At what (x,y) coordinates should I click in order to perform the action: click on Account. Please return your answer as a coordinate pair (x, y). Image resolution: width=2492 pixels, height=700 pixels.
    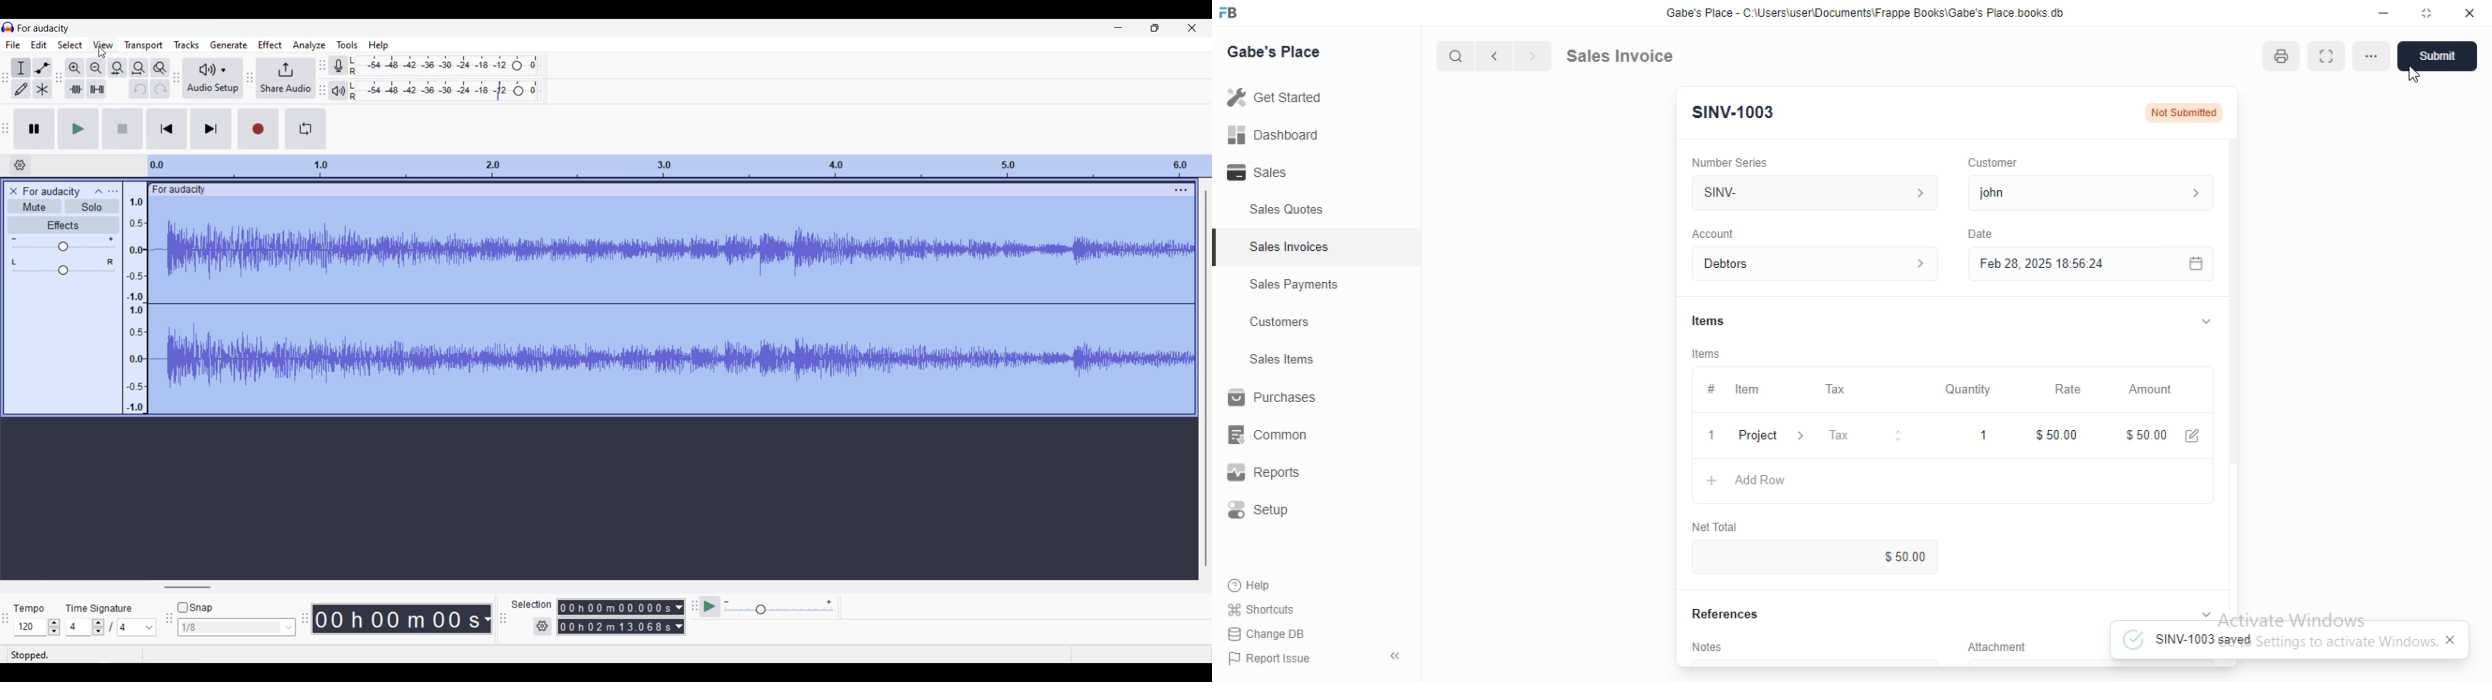
    Looking at the image, I should click on (1819, 264).